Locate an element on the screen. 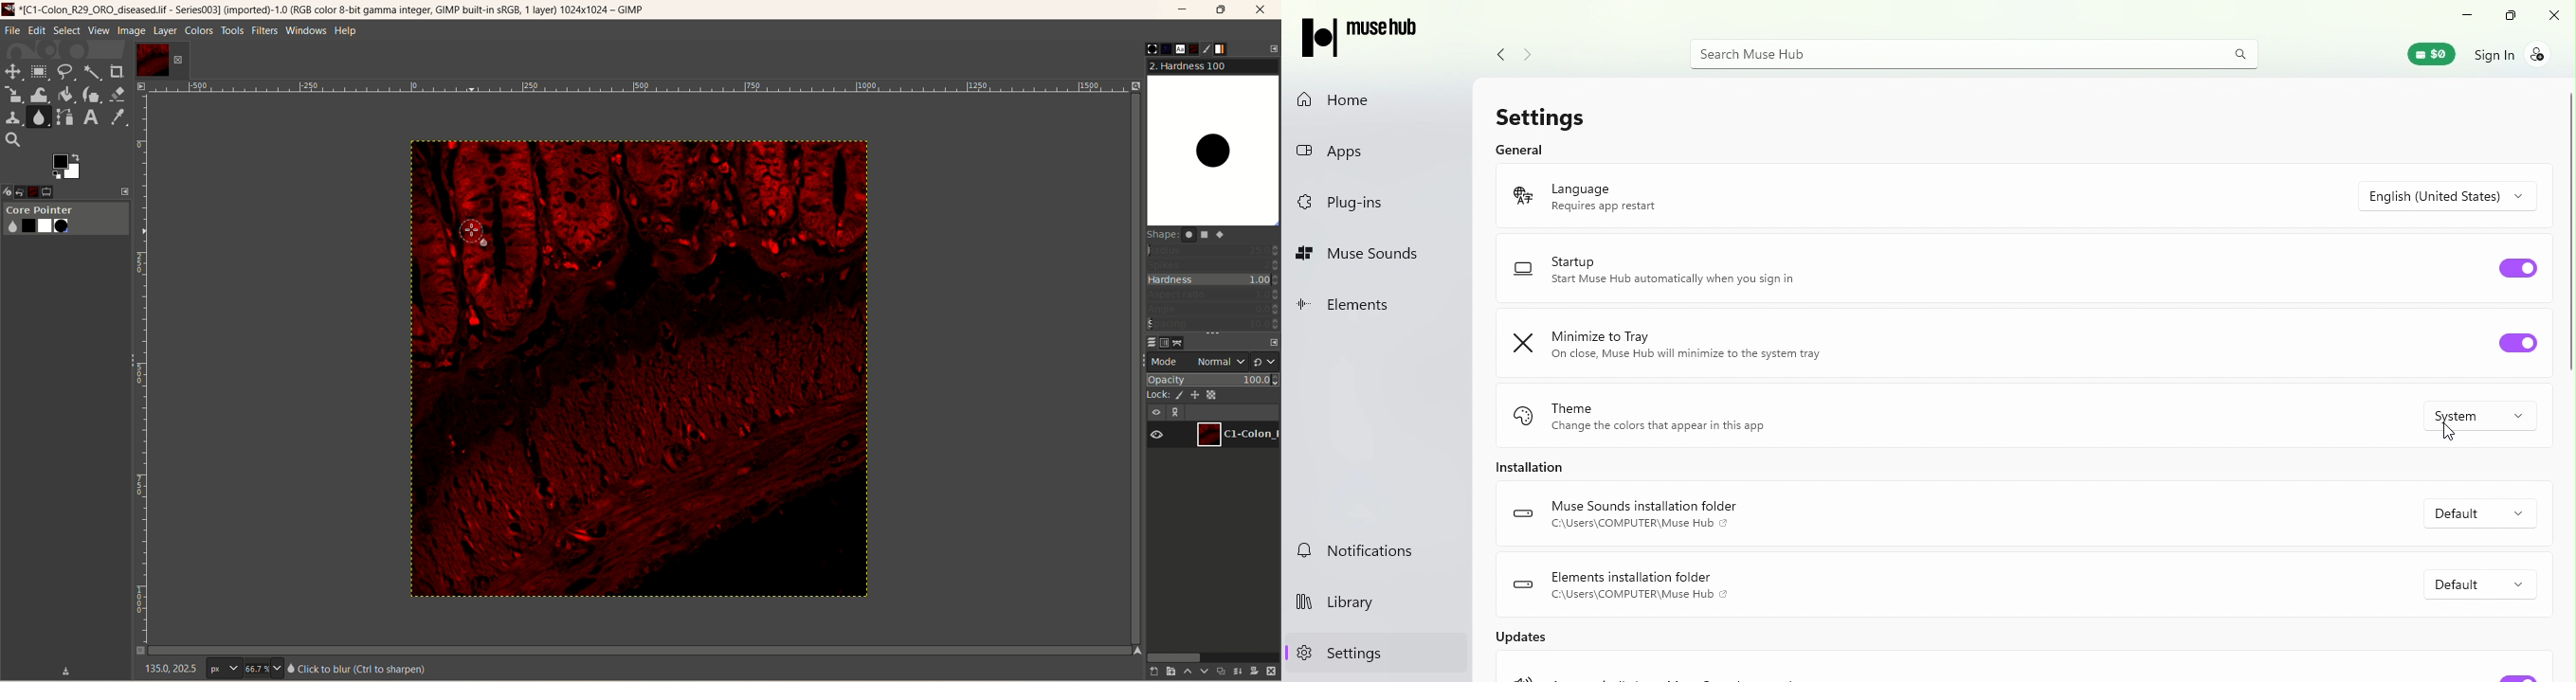  filters is located at coordinates (263, 30).